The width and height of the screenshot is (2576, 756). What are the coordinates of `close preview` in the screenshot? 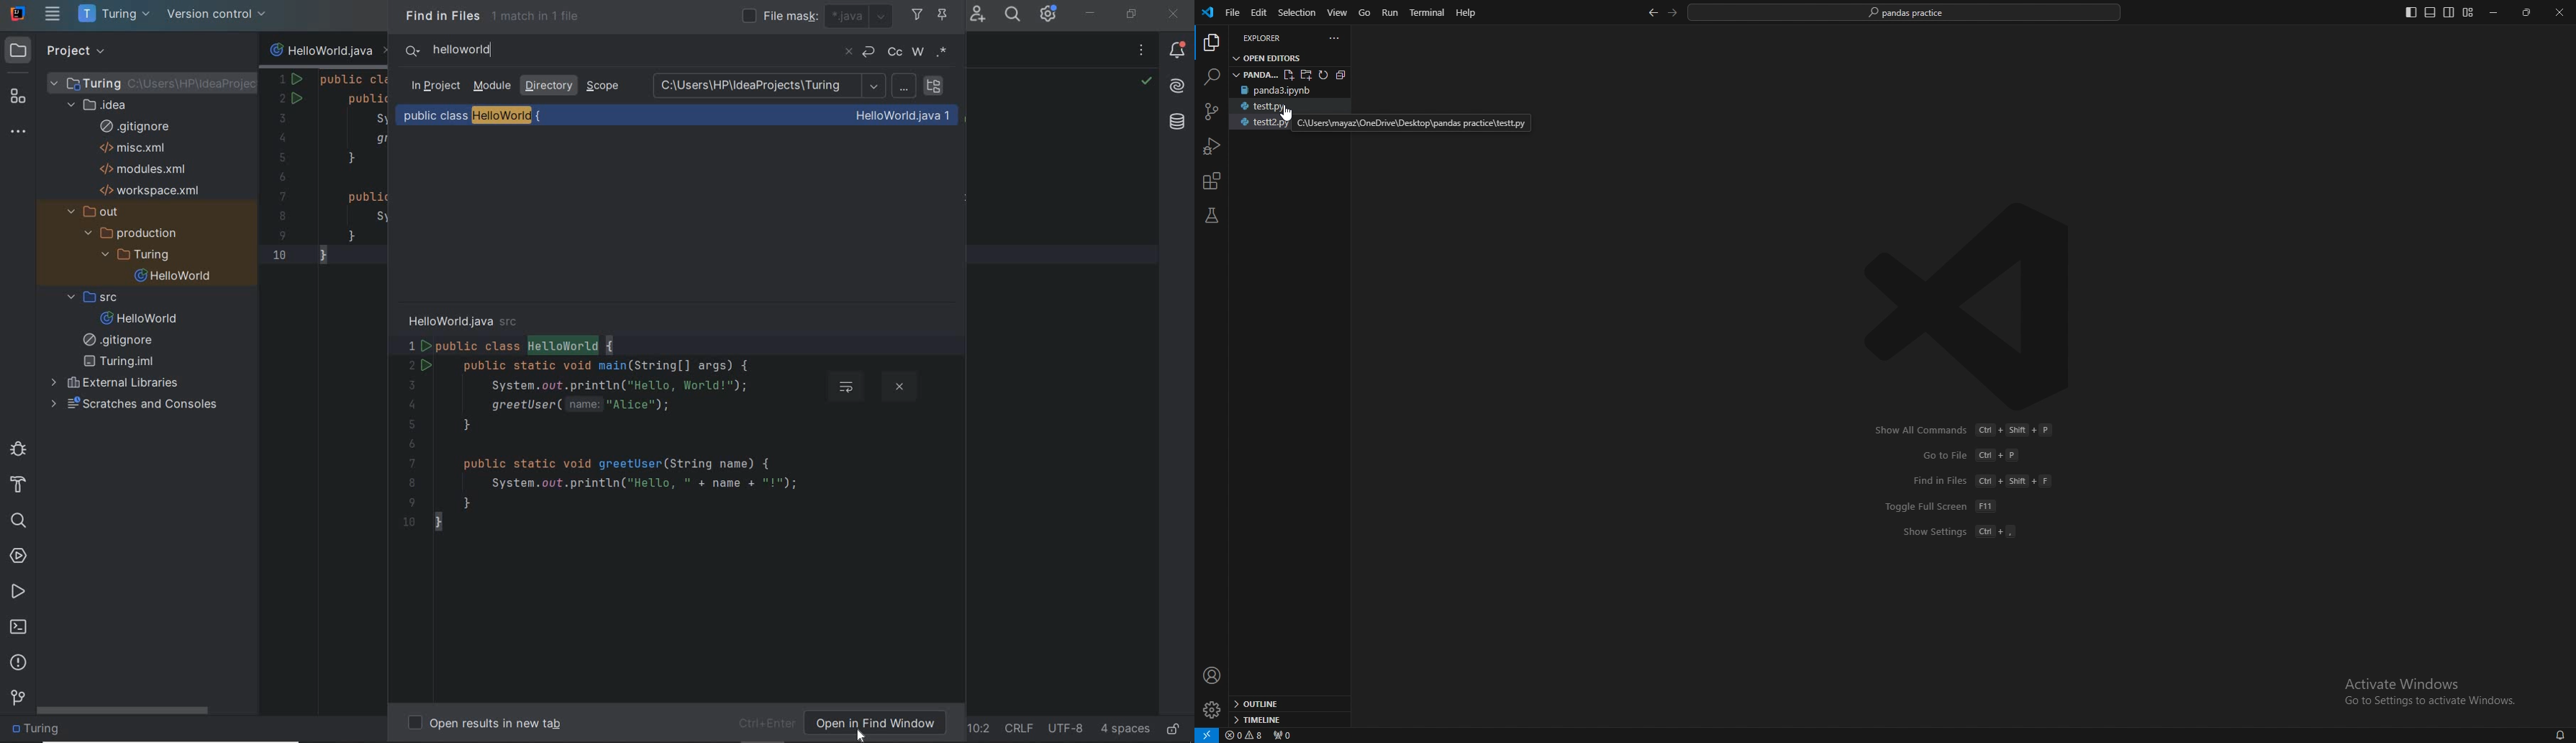 It's located at (900, 386).